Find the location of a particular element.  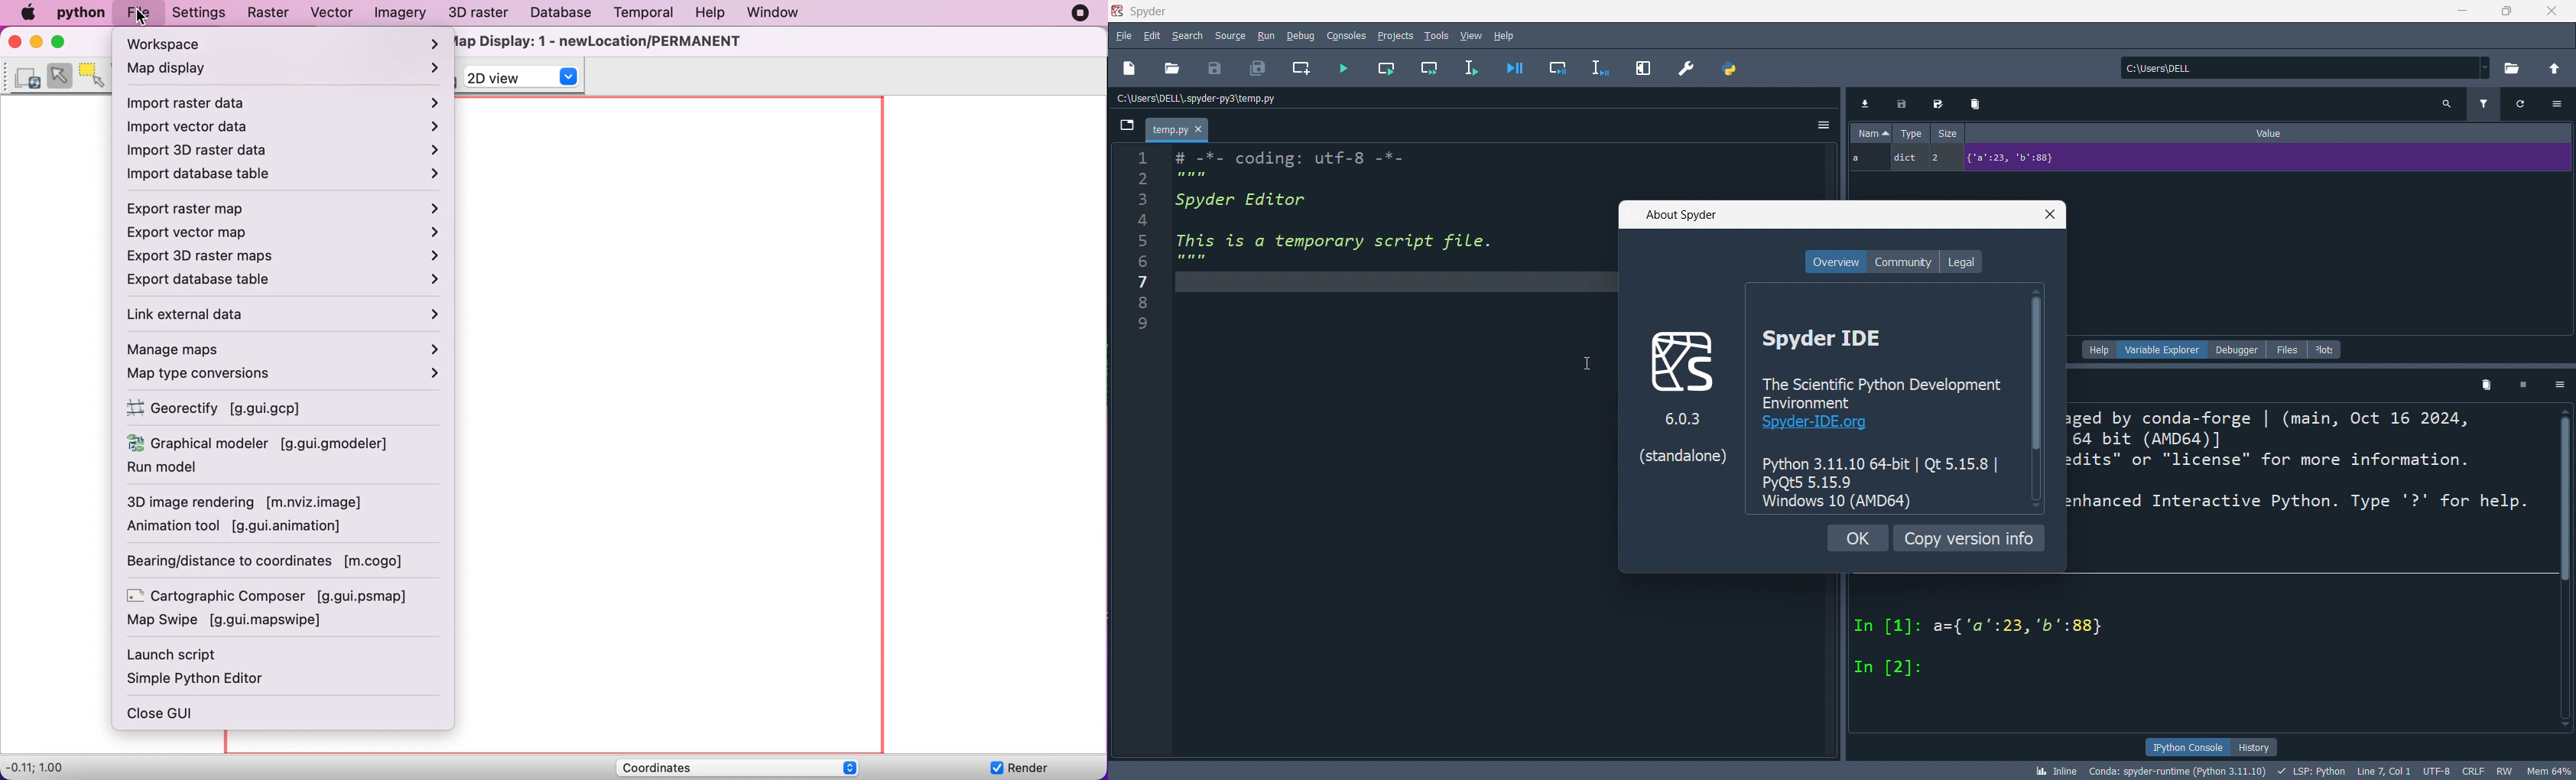

files is located at coordinates (2287, 349).